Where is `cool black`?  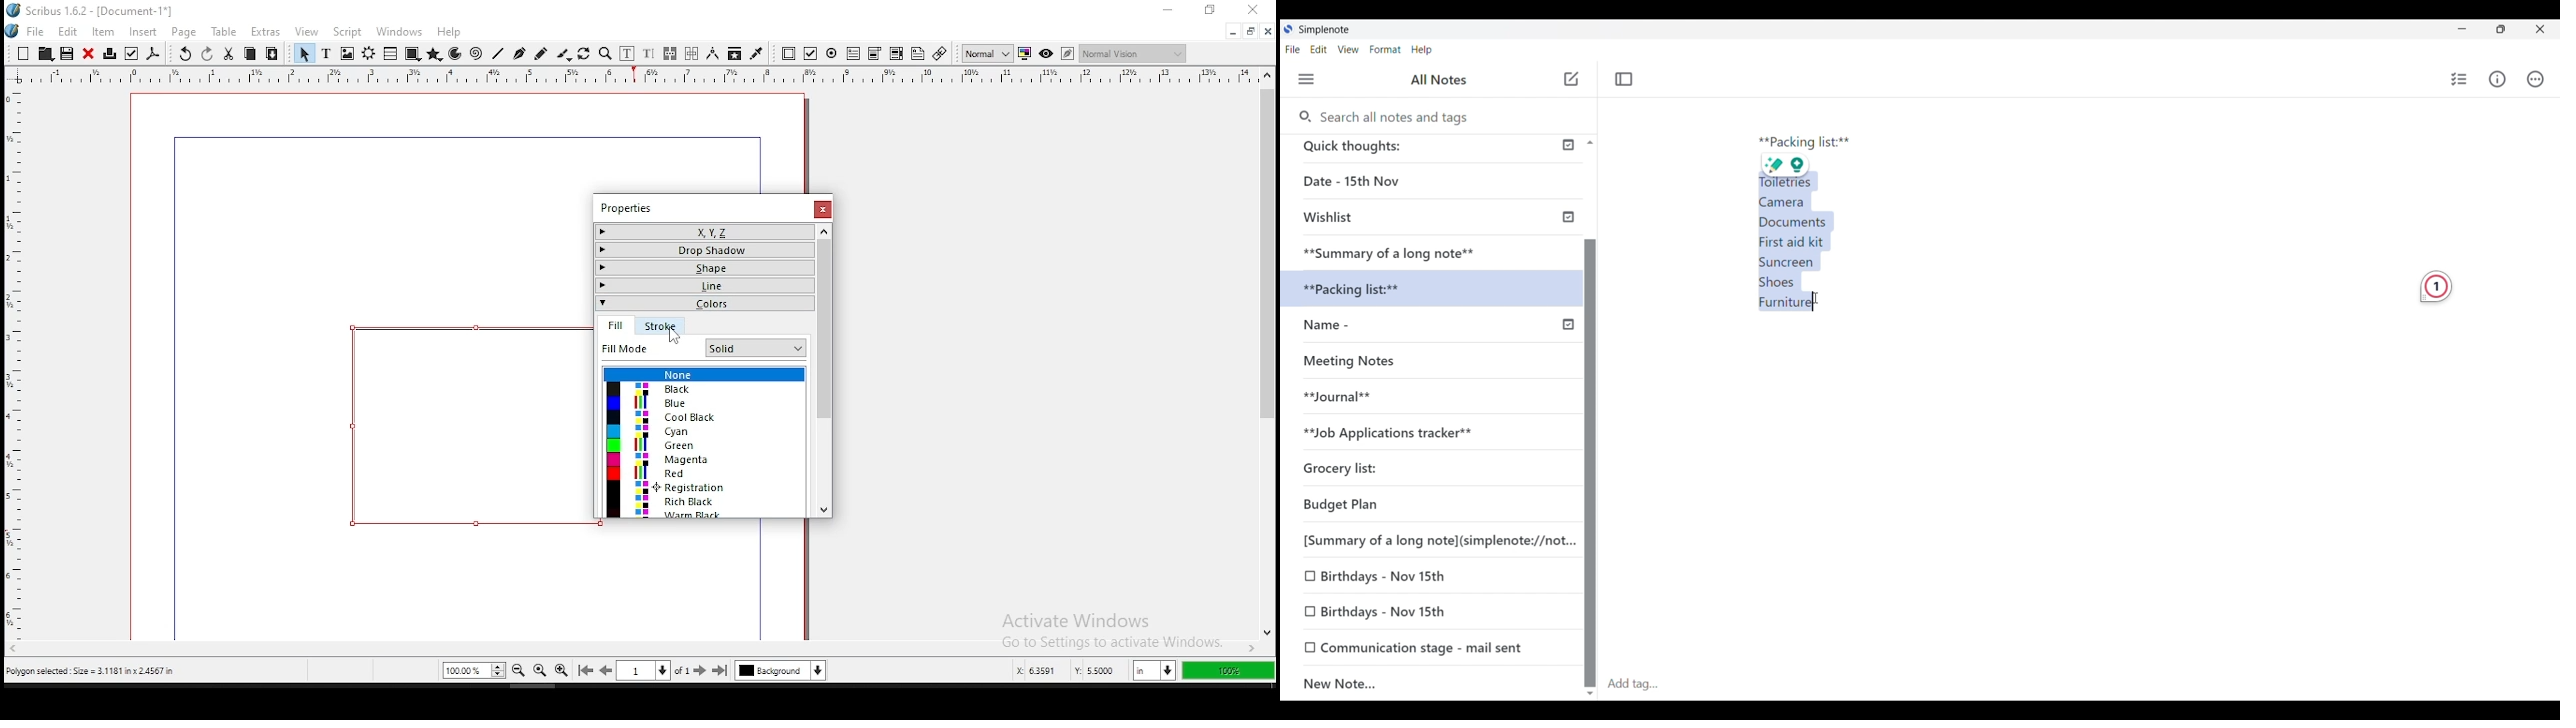
cool black is located at coordinates (705, 416).